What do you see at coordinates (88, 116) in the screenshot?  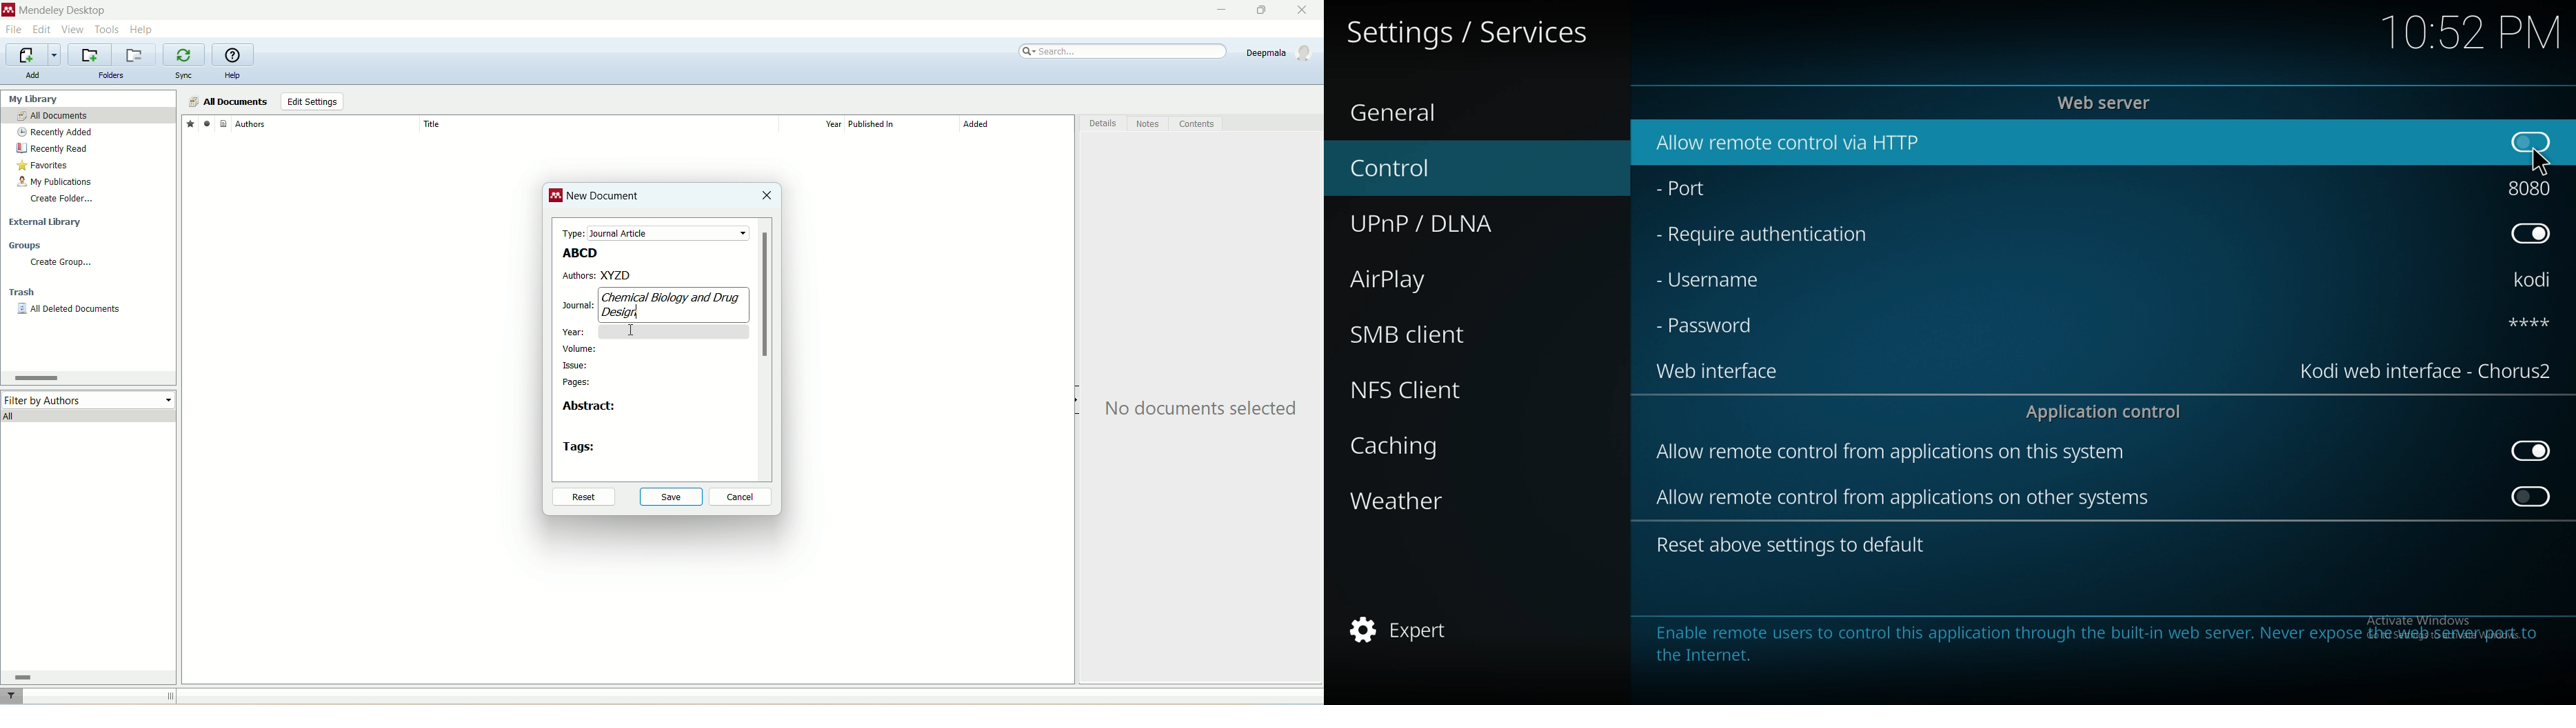 I see `all documents` at bounding box center [88, 116].